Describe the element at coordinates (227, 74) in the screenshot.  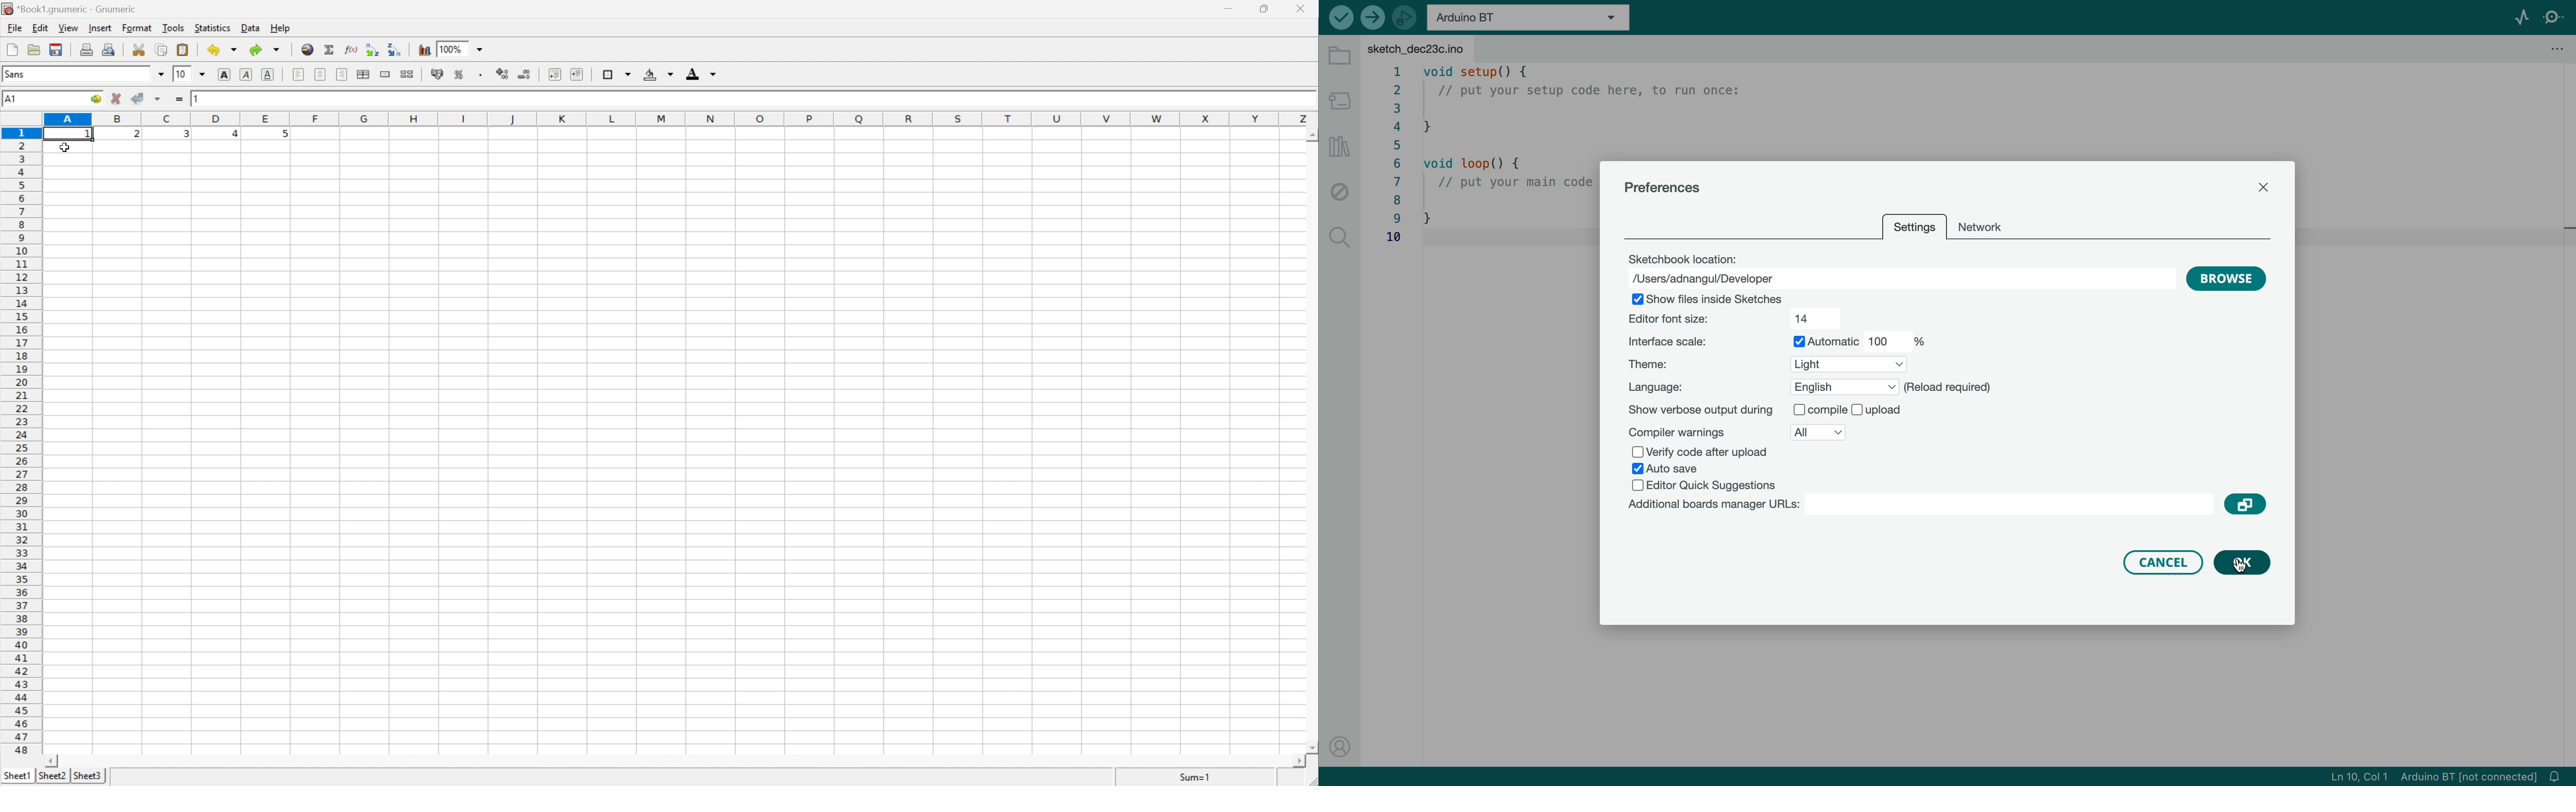
I see `bold` at that location.